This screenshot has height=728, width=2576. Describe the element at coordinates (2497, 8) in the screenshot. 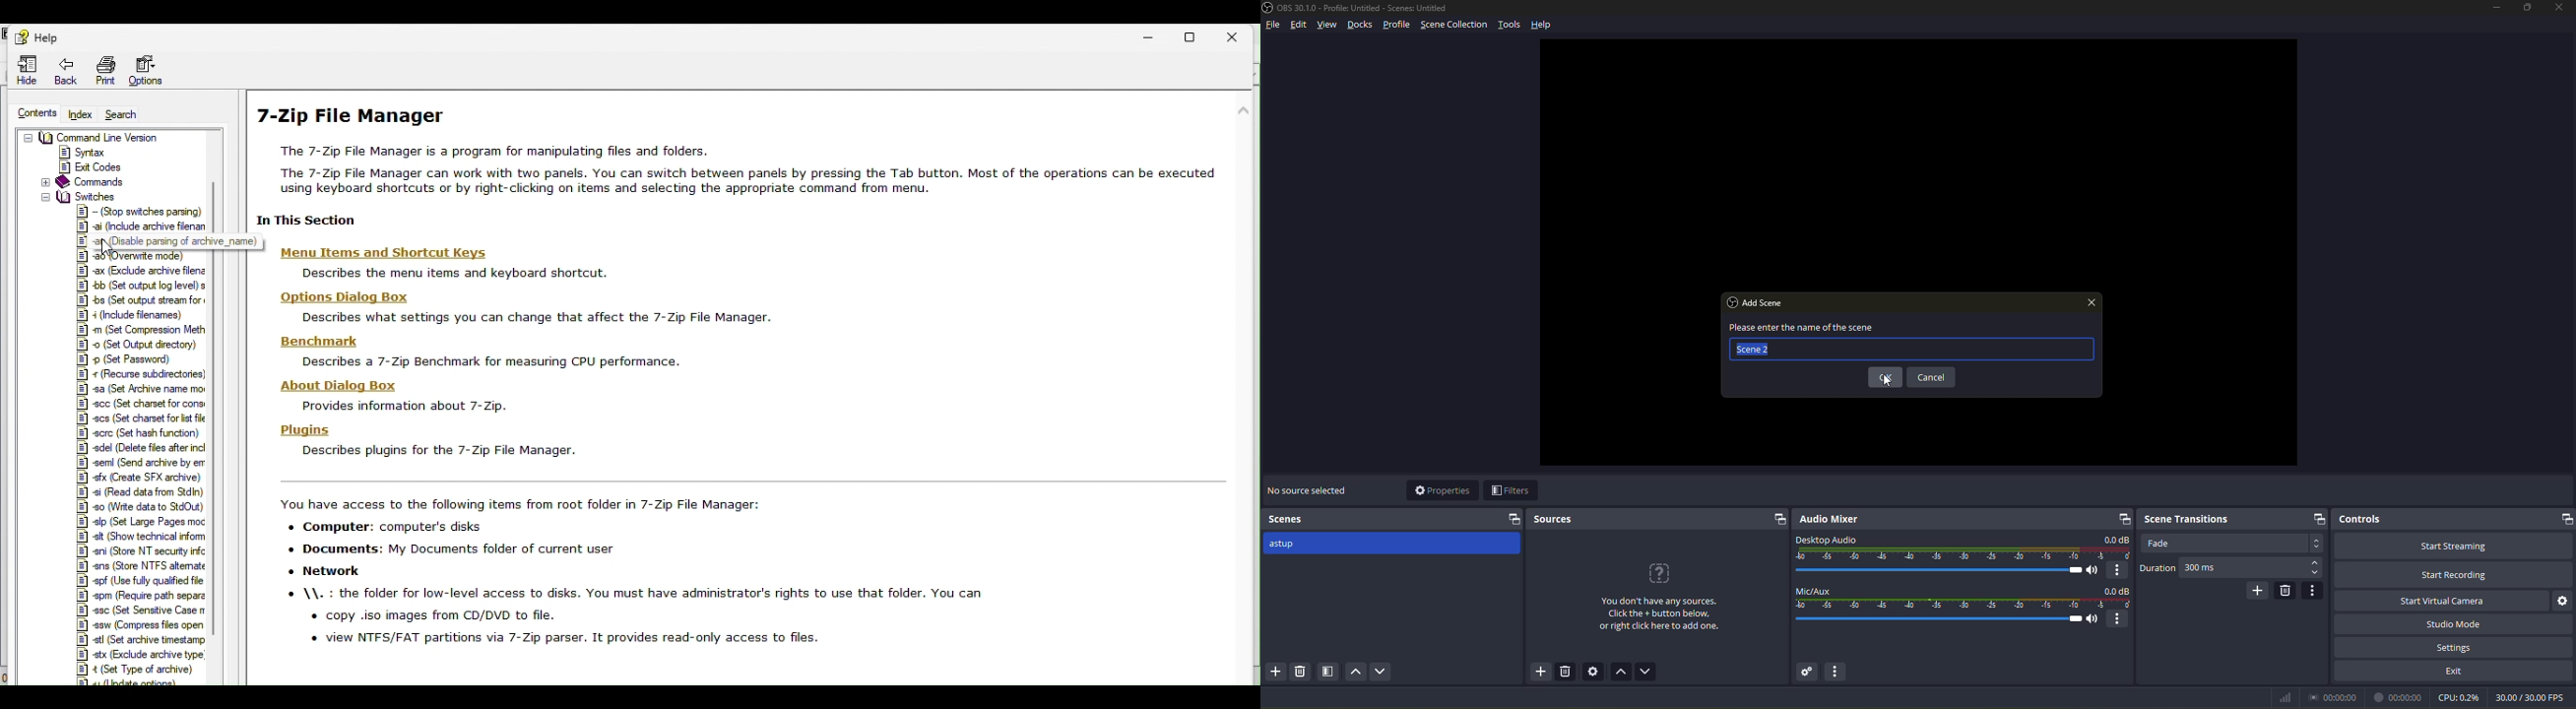

I see `minimize` at that location.